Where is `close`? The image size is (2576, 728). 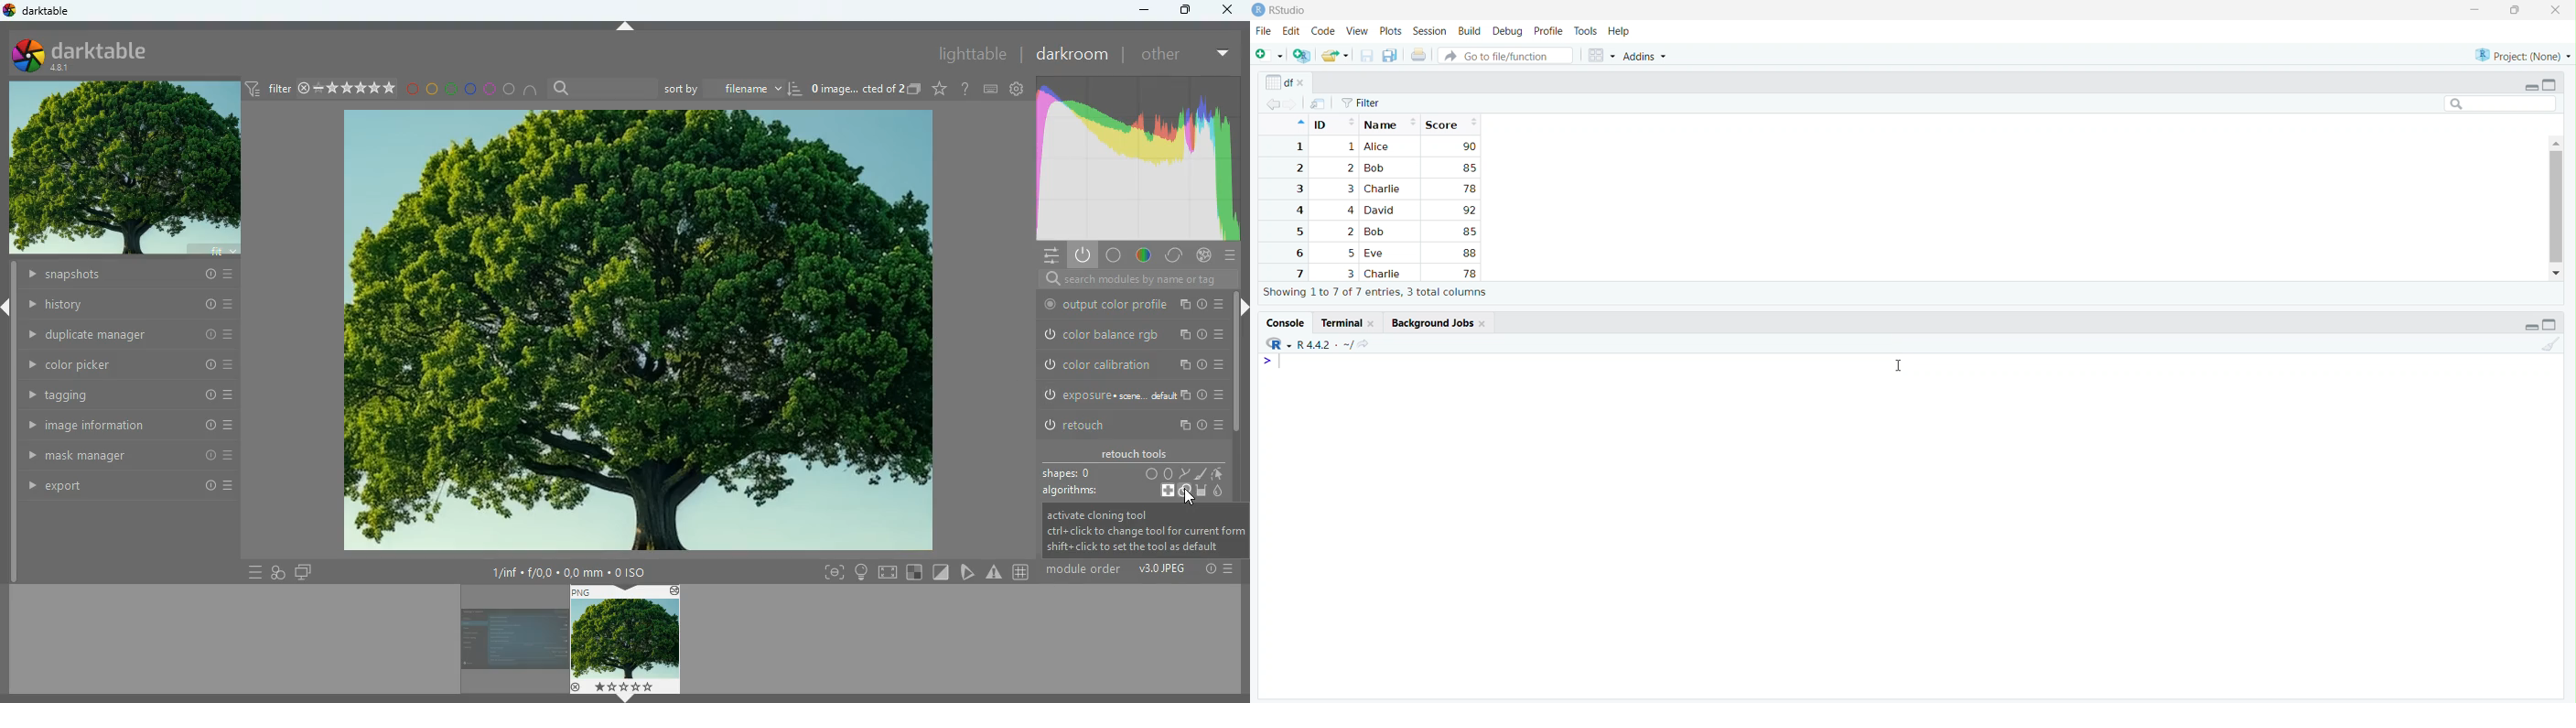 close is located at coordinates (1484, 323).